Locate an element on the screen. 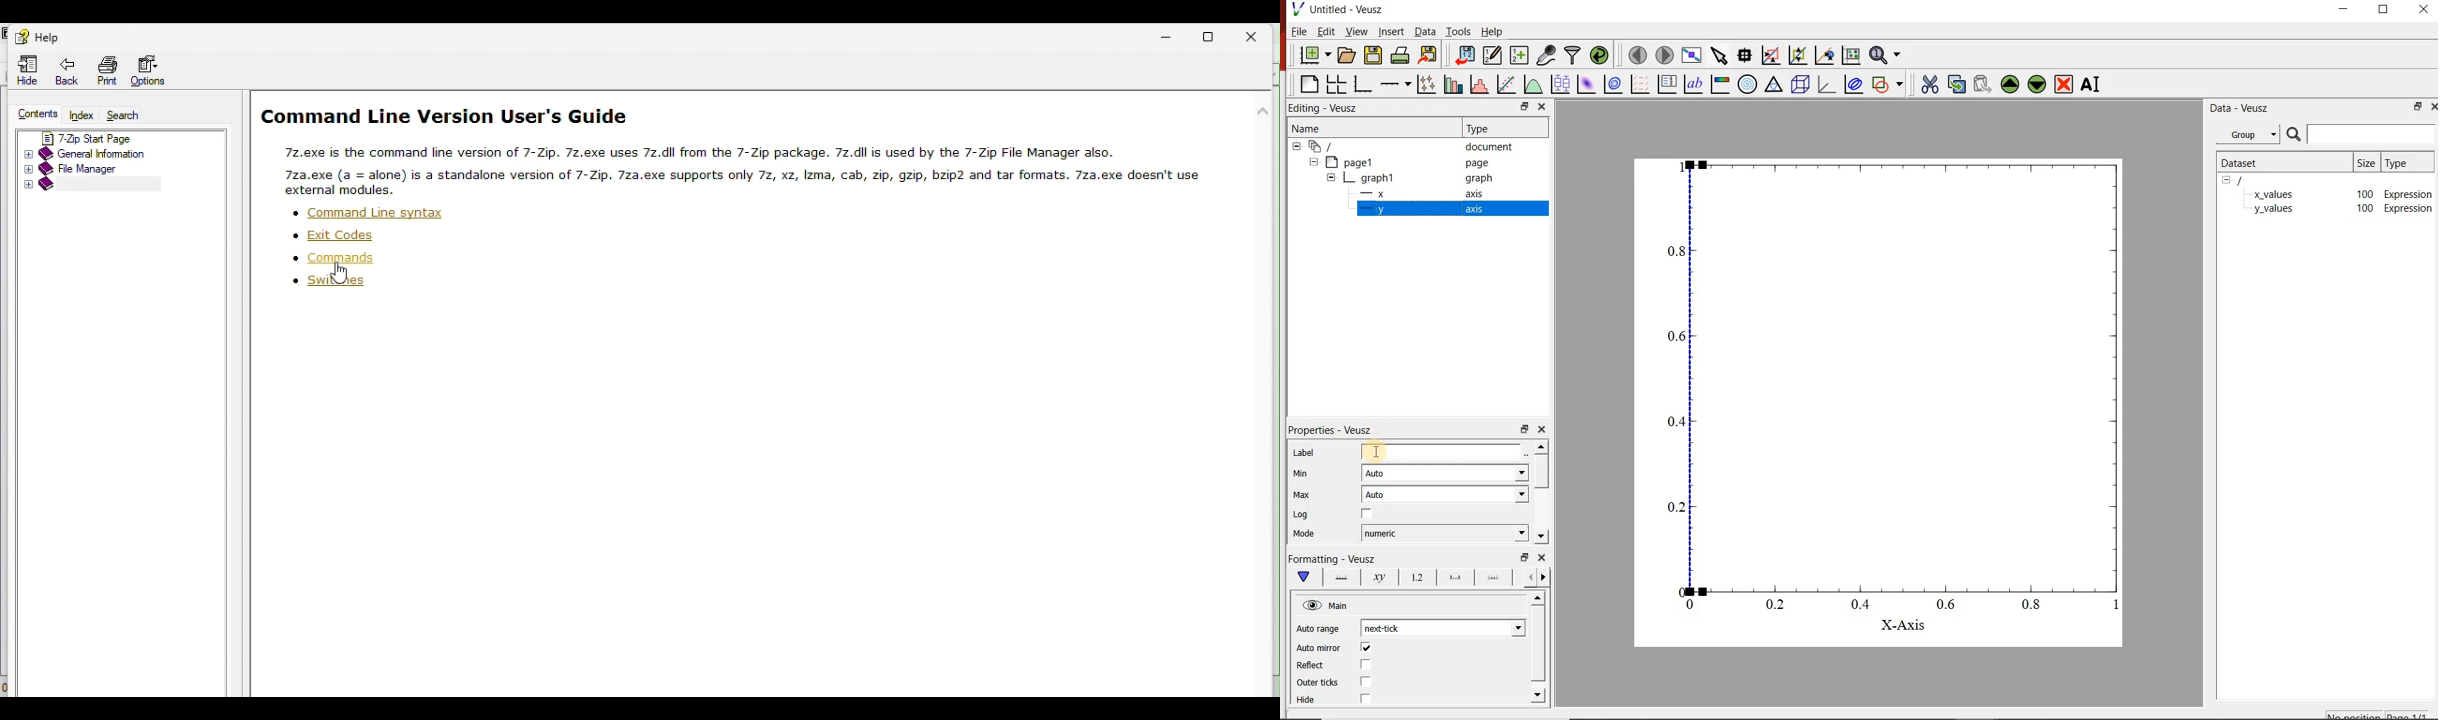  click to reset graph axes is located at coordinates (1850, 56).